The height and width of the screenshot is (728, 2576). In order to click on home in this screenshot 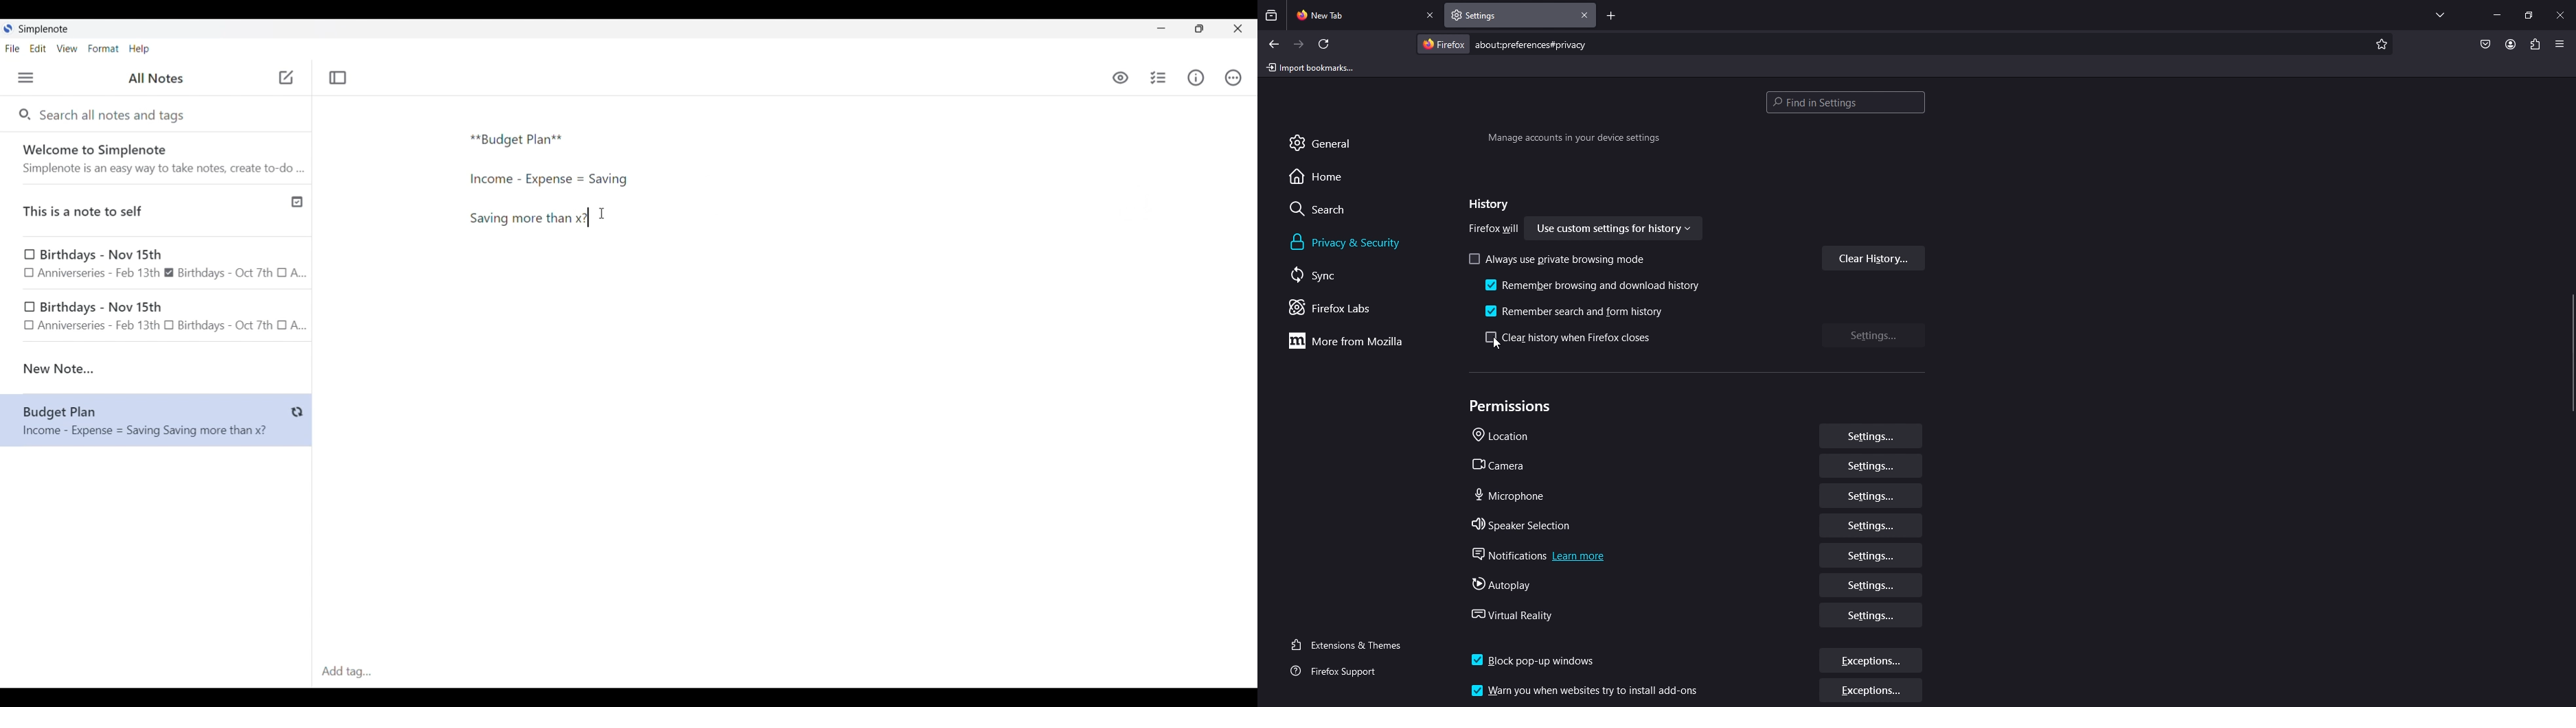, I will do `click(1328, 176)`.